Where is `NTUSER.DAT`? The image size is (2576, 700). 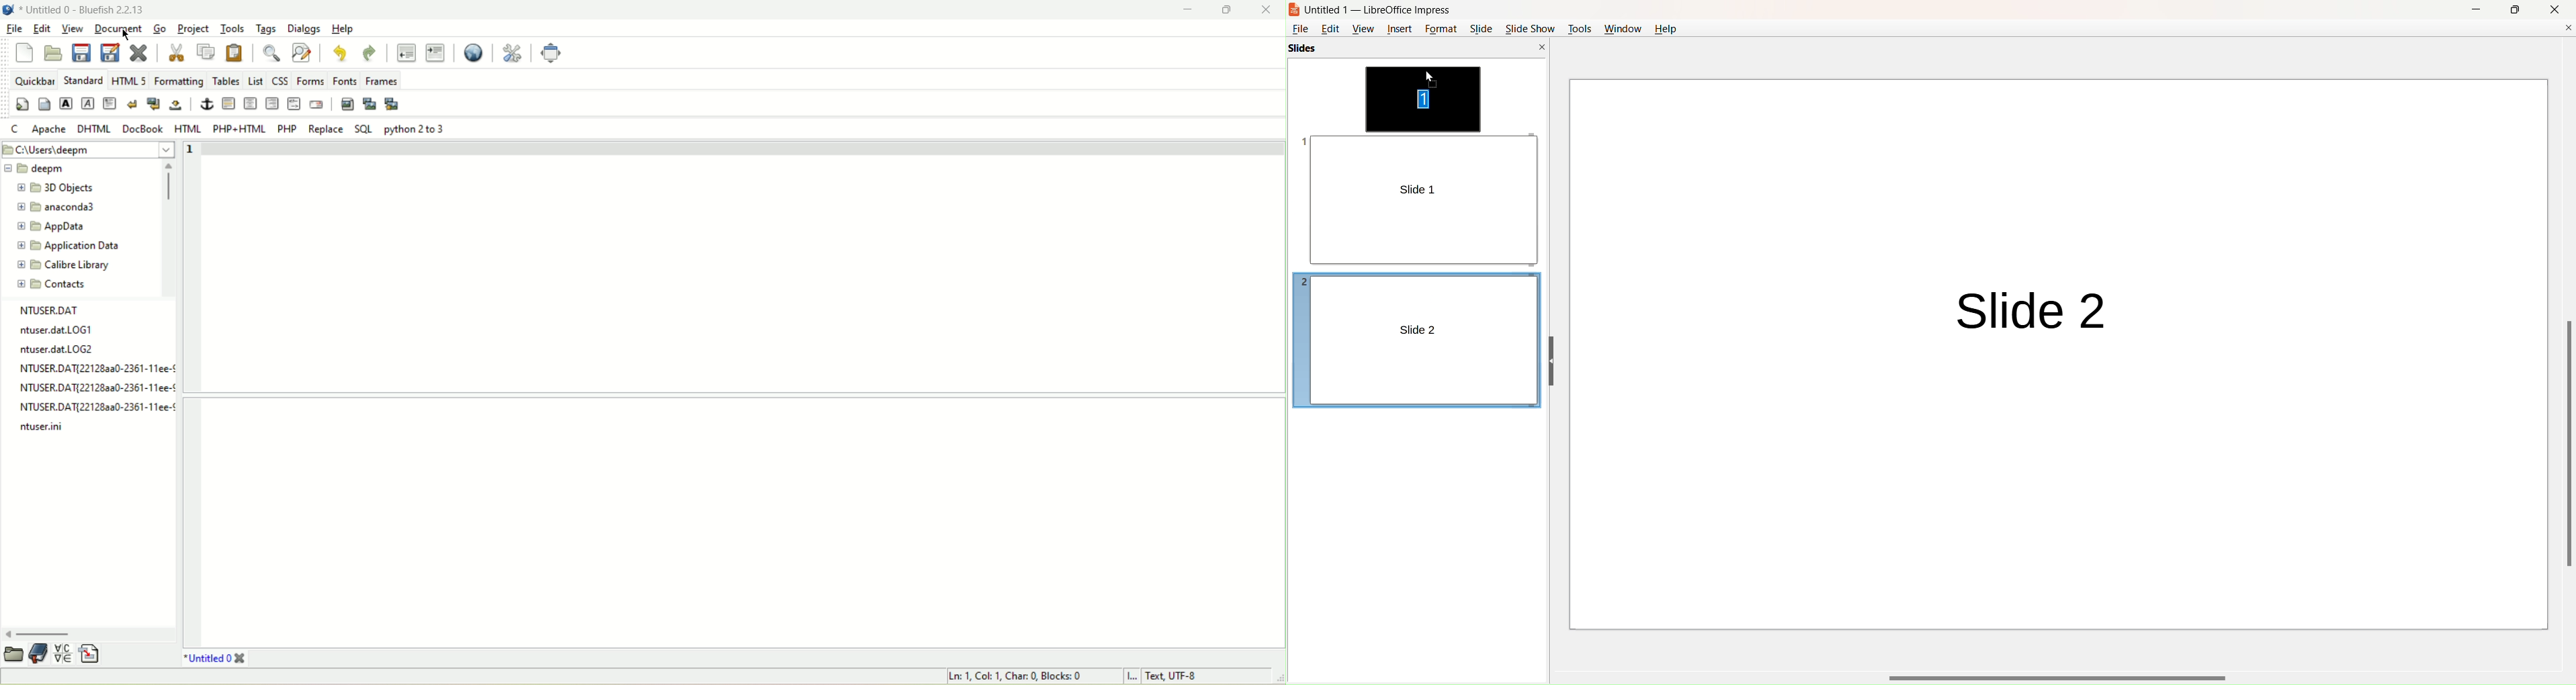
NTUSER.DAT is located at coordinates (50, 309).